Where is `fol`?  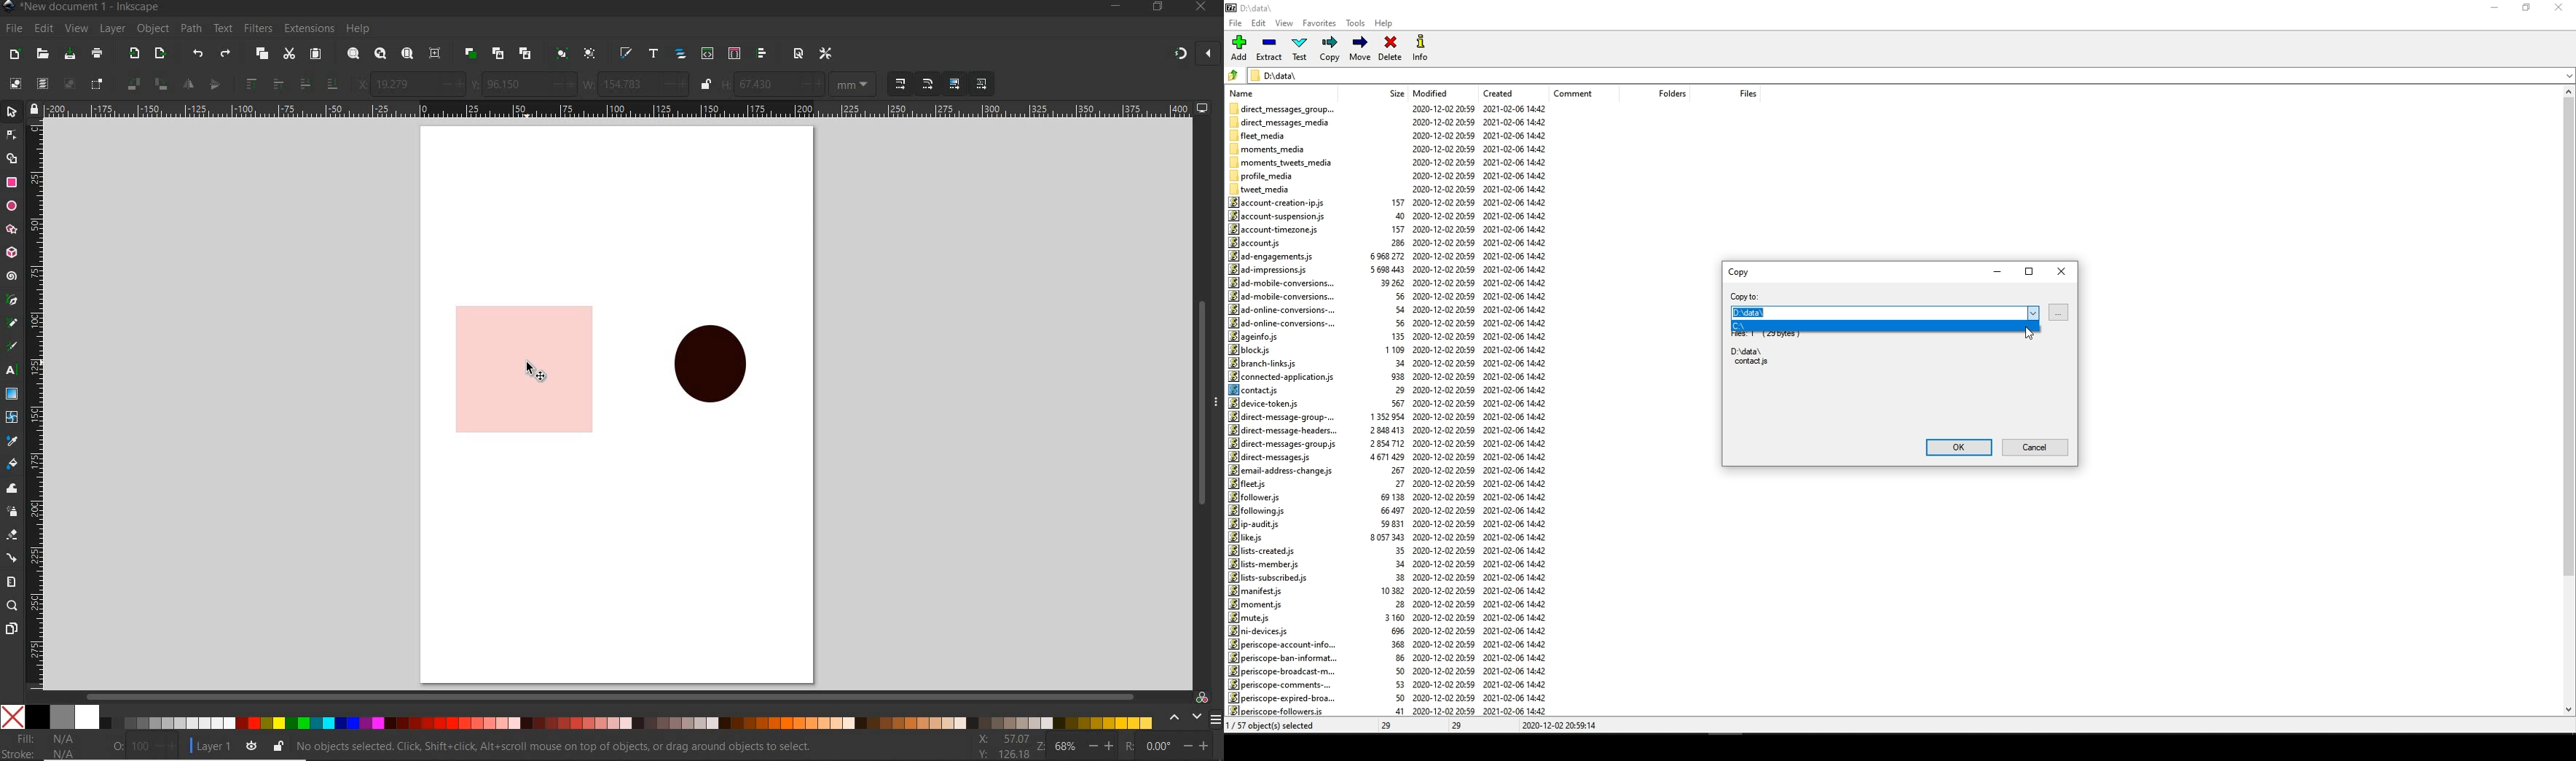 fol is located at coordinates (1257, 510).